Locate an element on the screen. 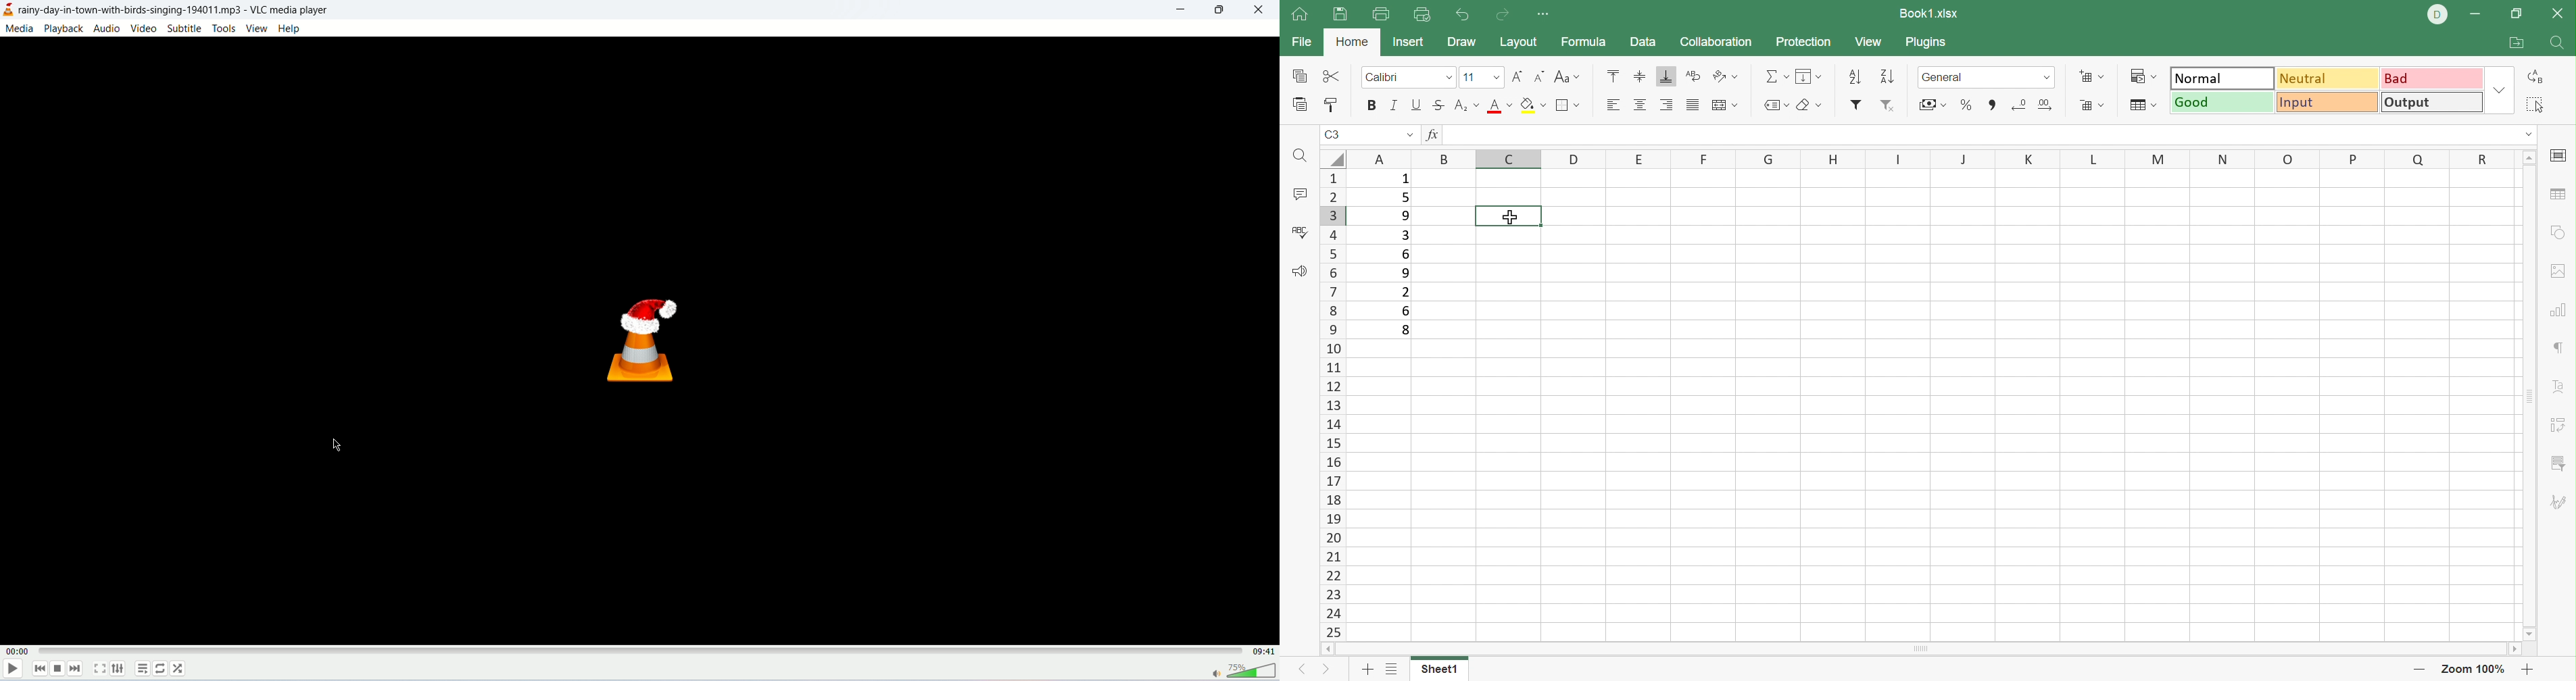 The image size is (2576, 700). Formula is located at coordinates (1590, 41).